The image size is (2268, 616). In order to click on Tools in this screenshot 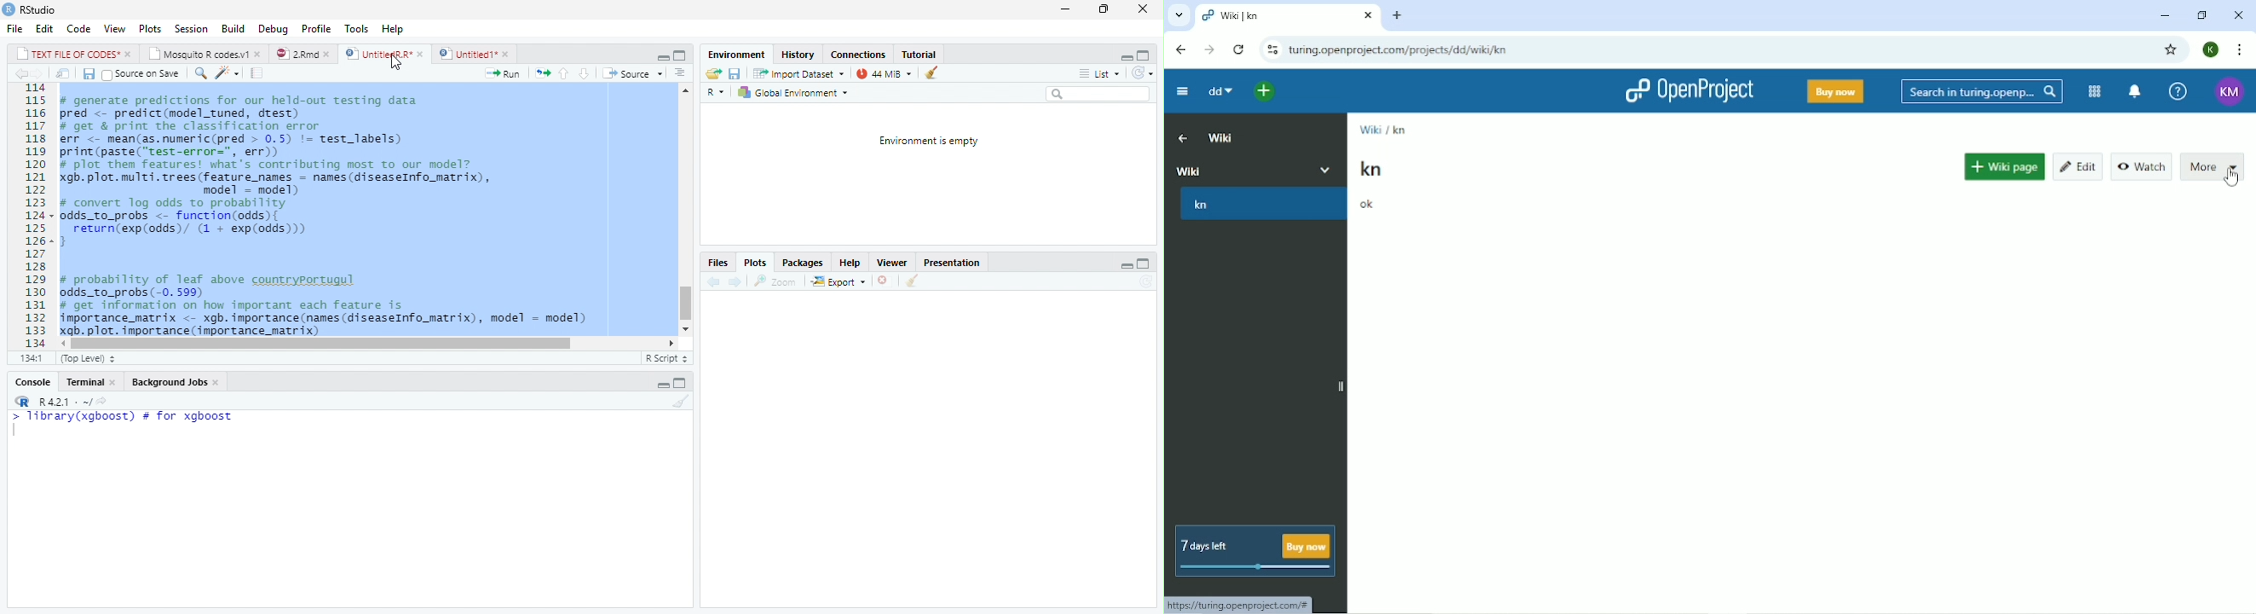, I will do `click(356, 28)`.